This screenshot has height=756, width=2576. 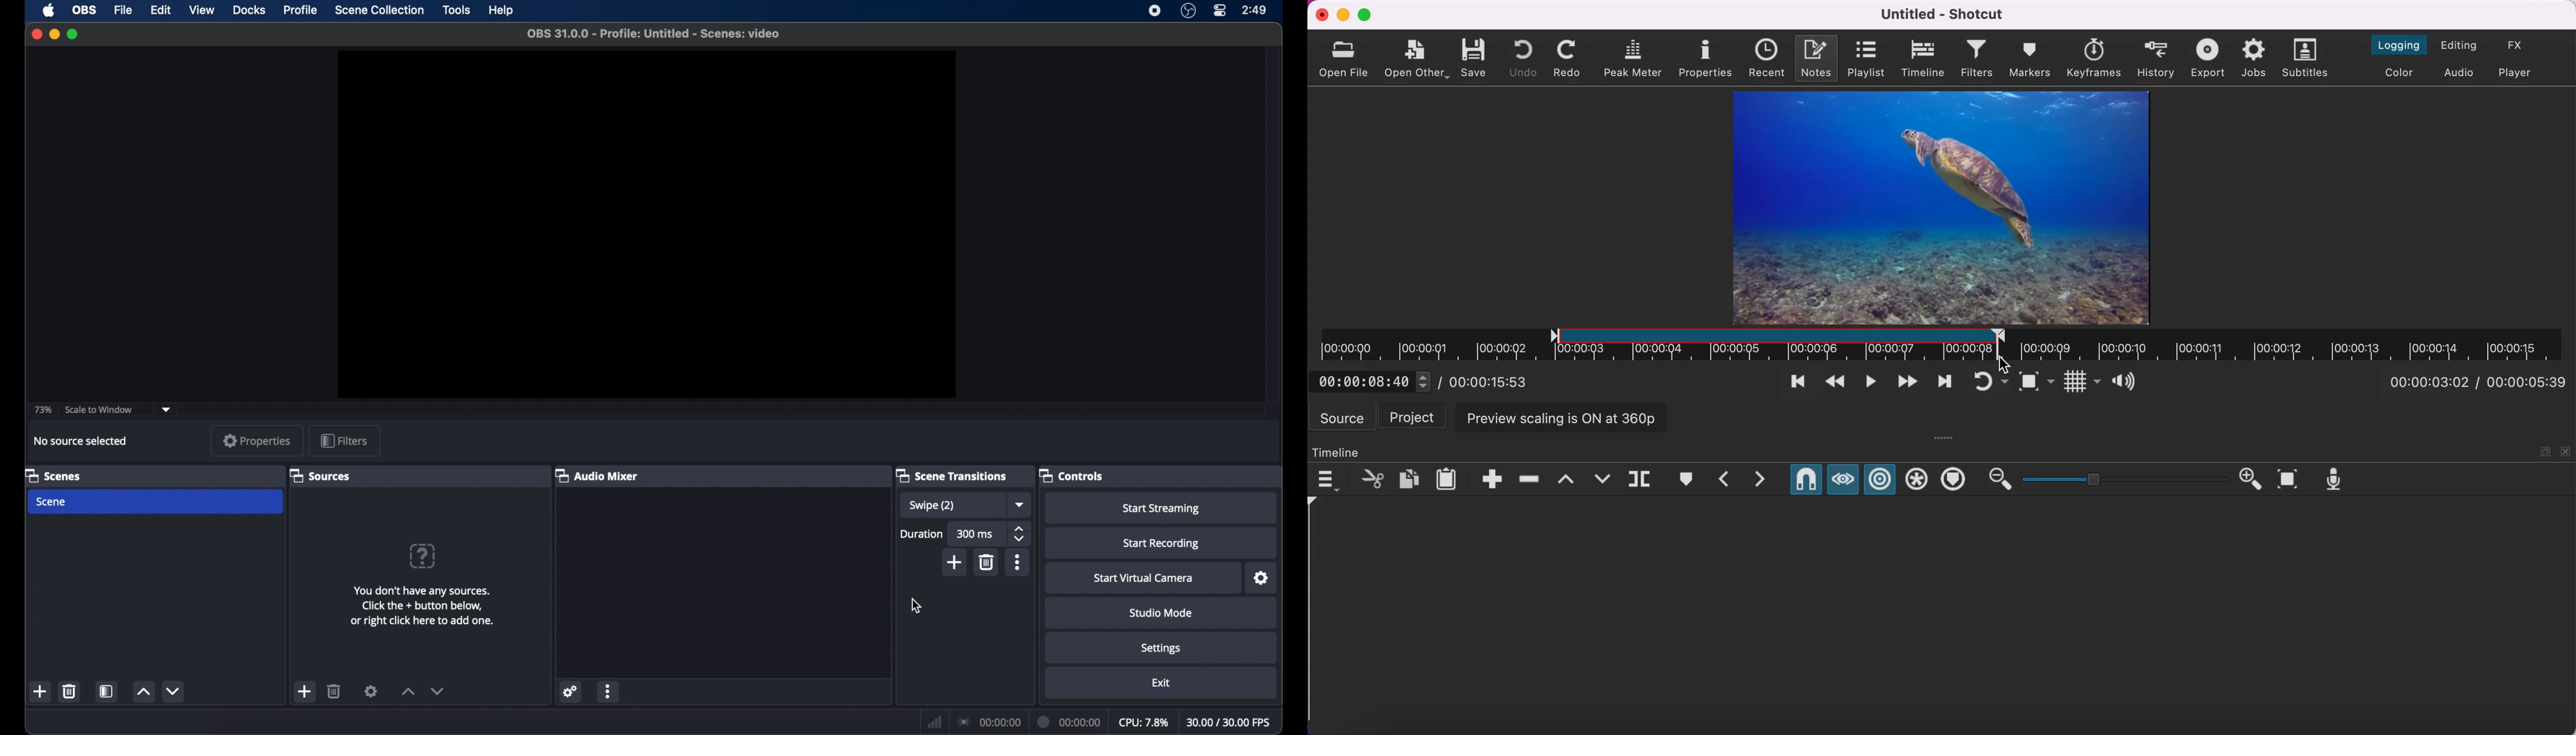 I want to click on duration, so click(x=922, y=534).